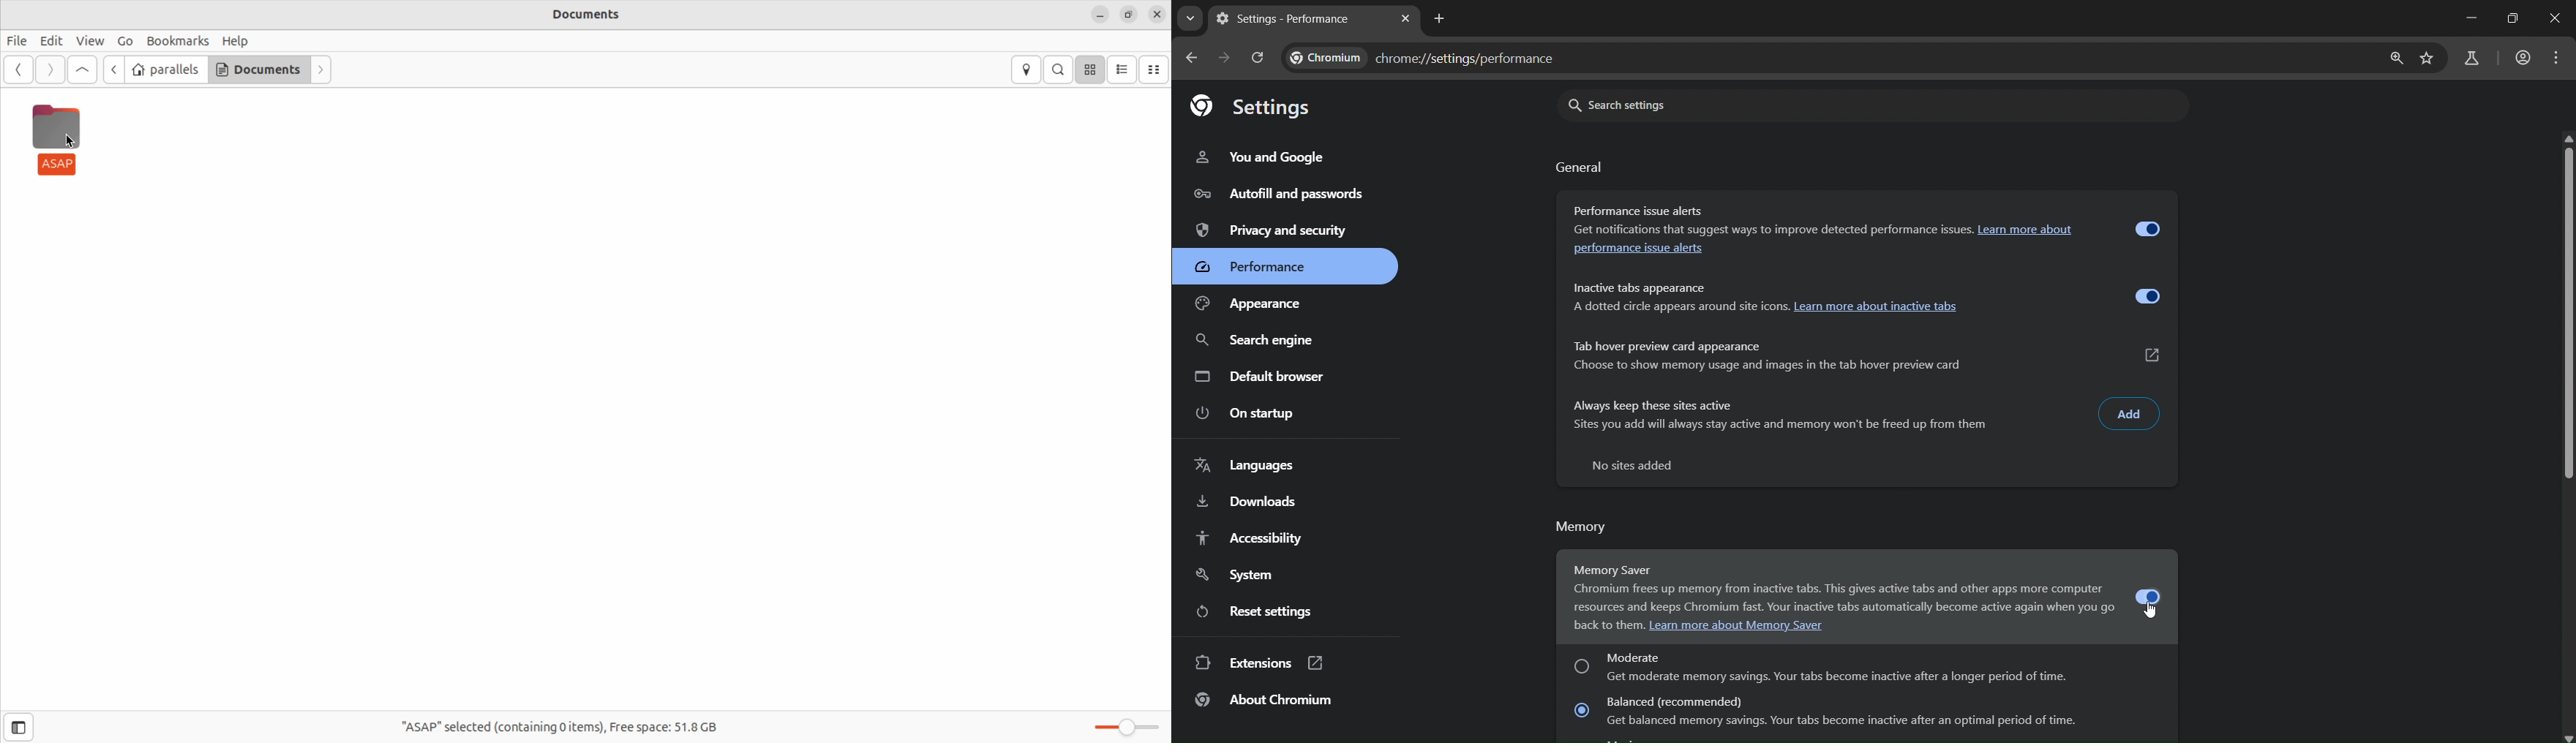 The height and width of the screenshot is (756, 2576). I want to click on memory, so click(1586, 524).